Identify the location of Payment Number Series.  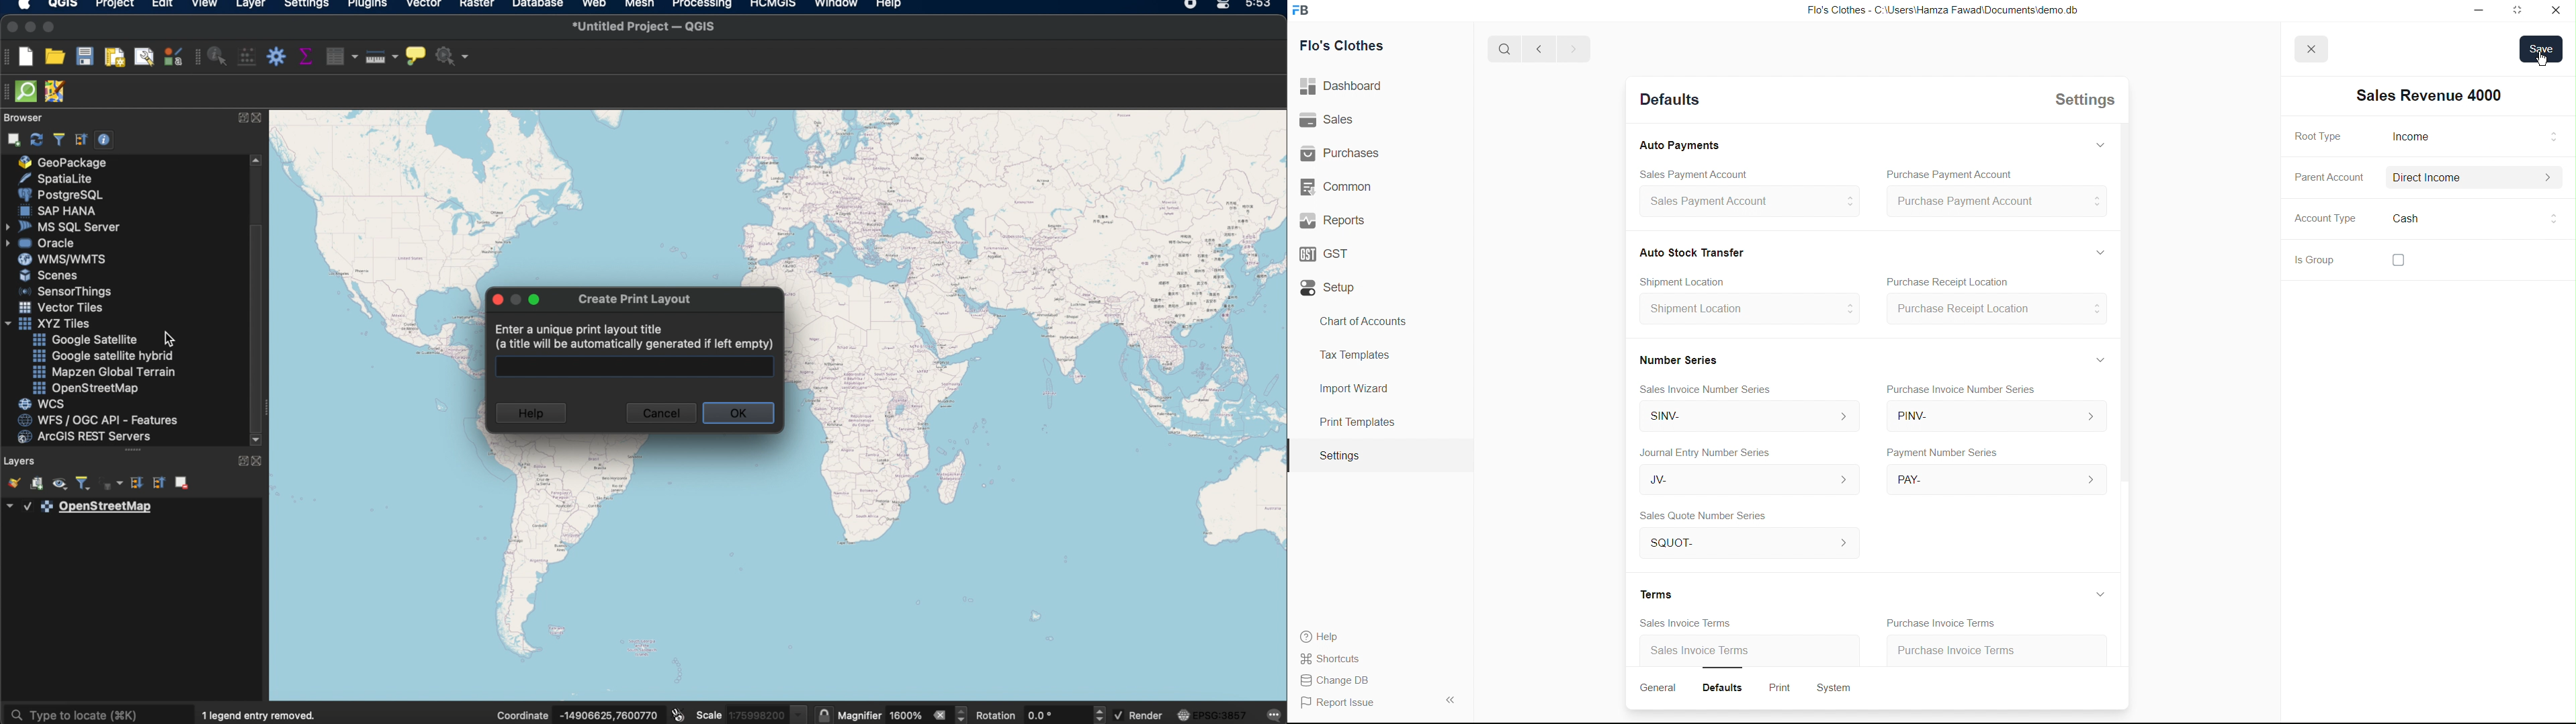
(1938, 453).